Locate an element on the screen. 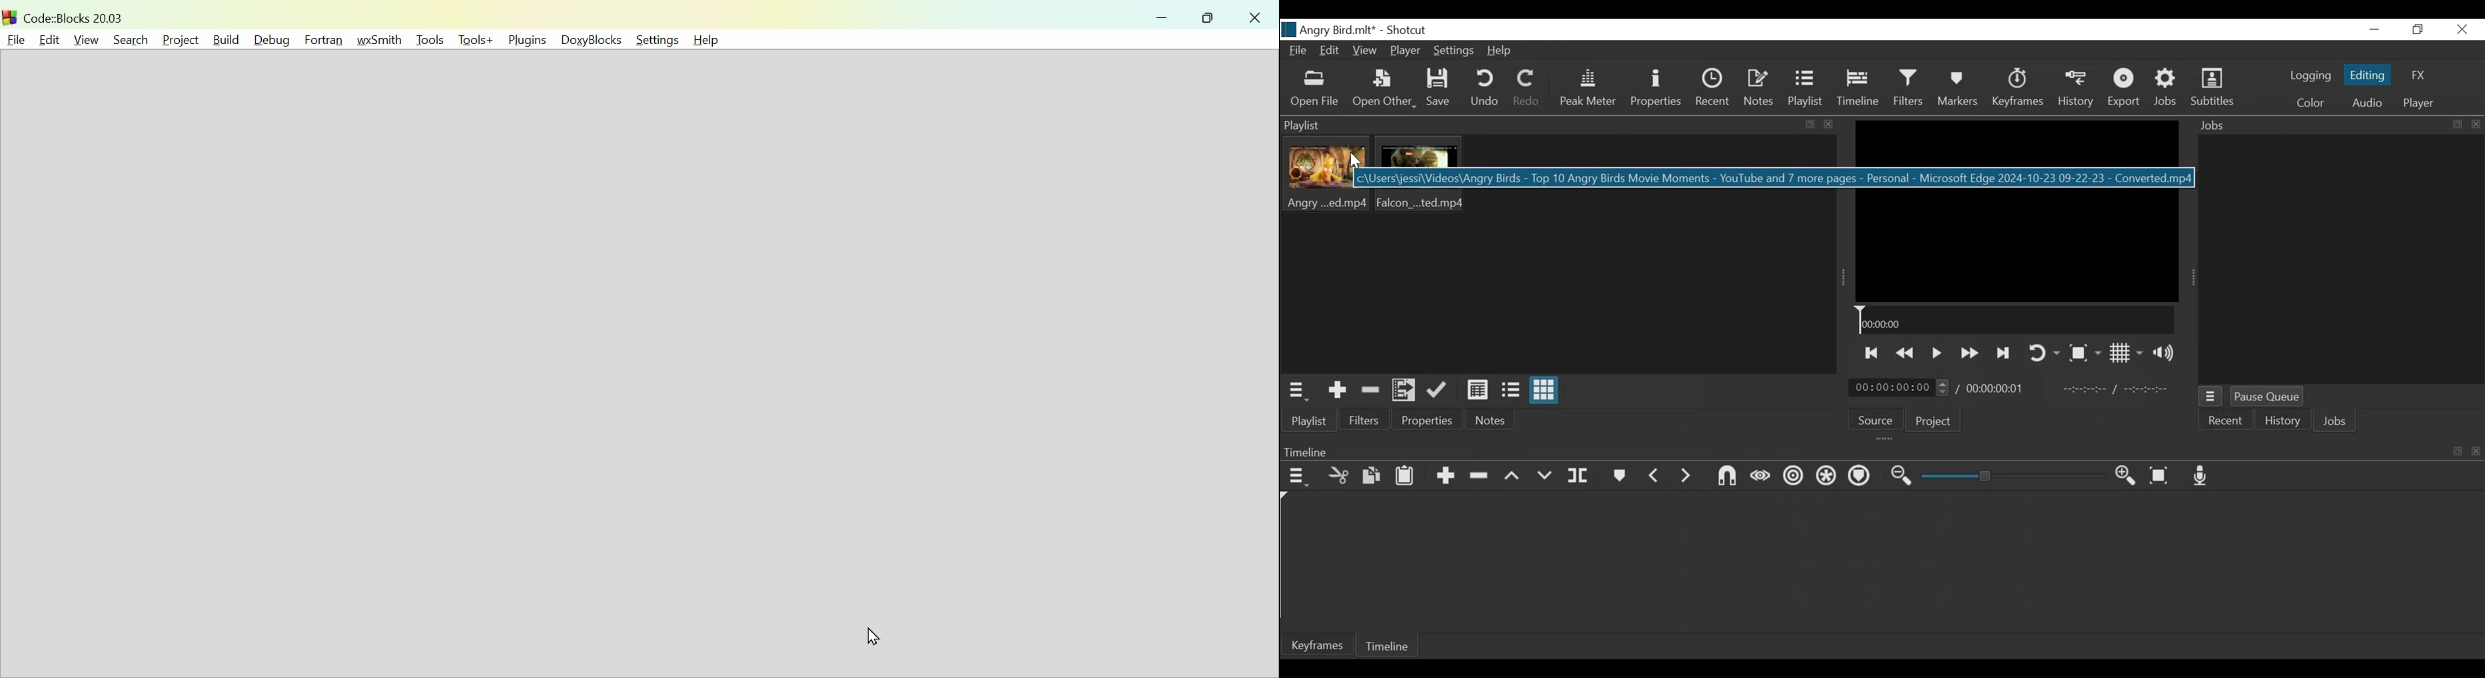 The width and height of the screenshot is (2492, 700). Next Marker is located at coordinates (1686, 476).